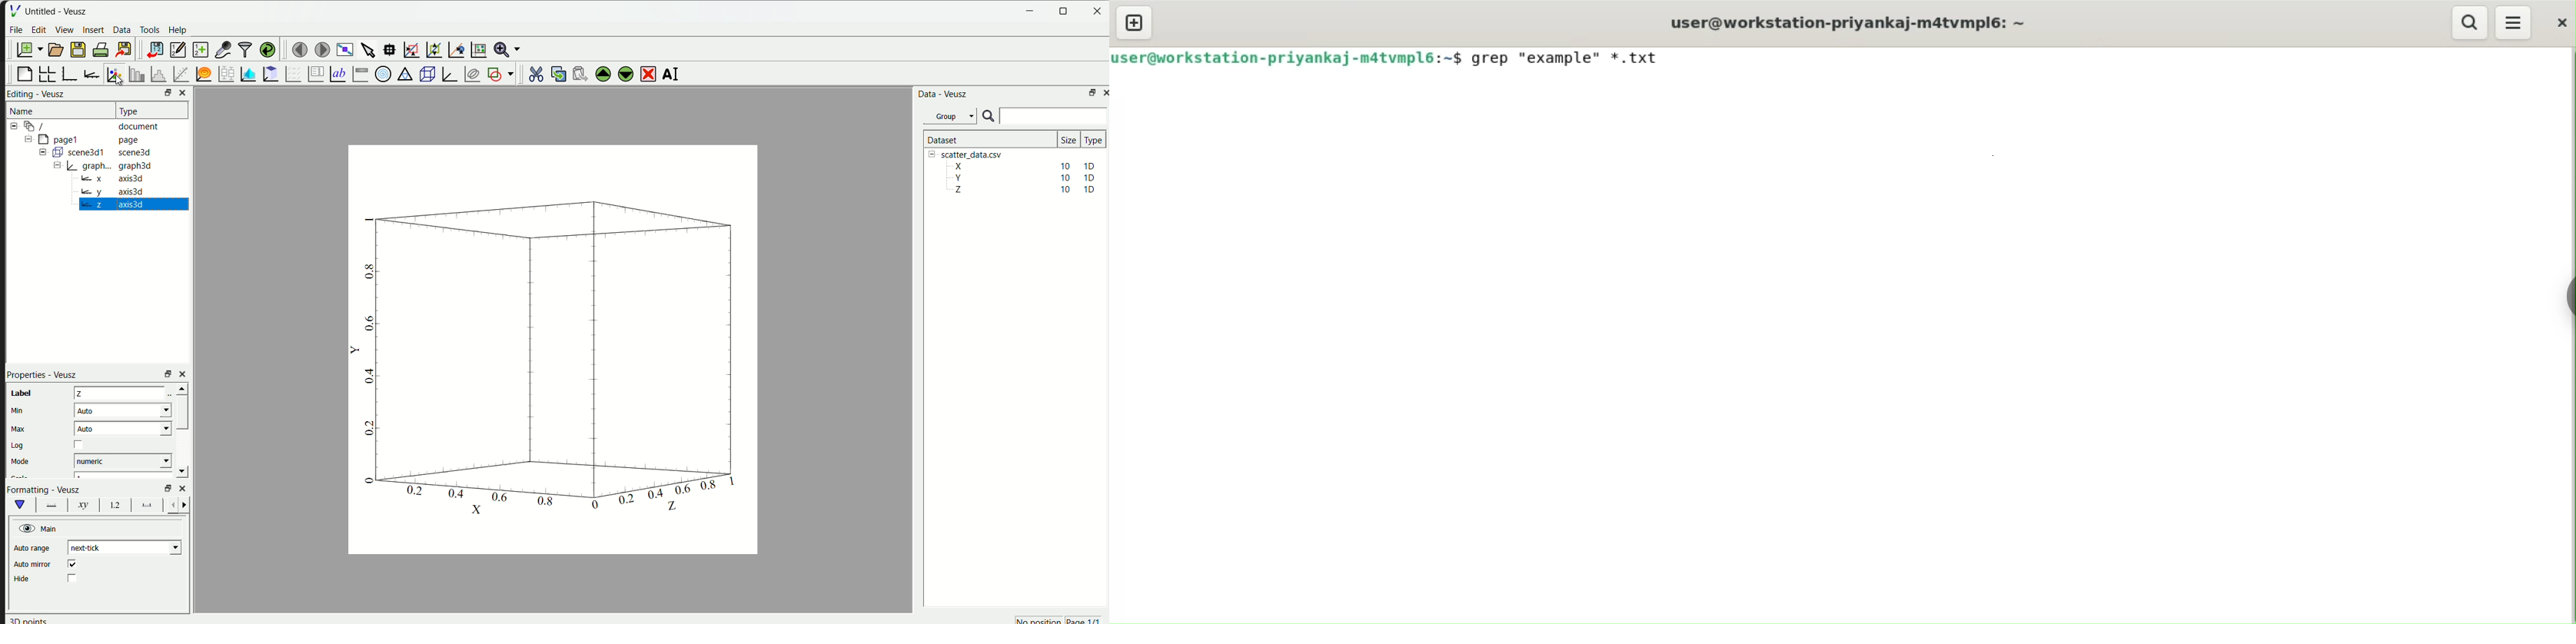 This screenshot has width=2576, height=644. What do you see at coordinates (970, 153) in the screenshot?
I see `| [= scatter_data.csv` at bounding box center [970, 153].